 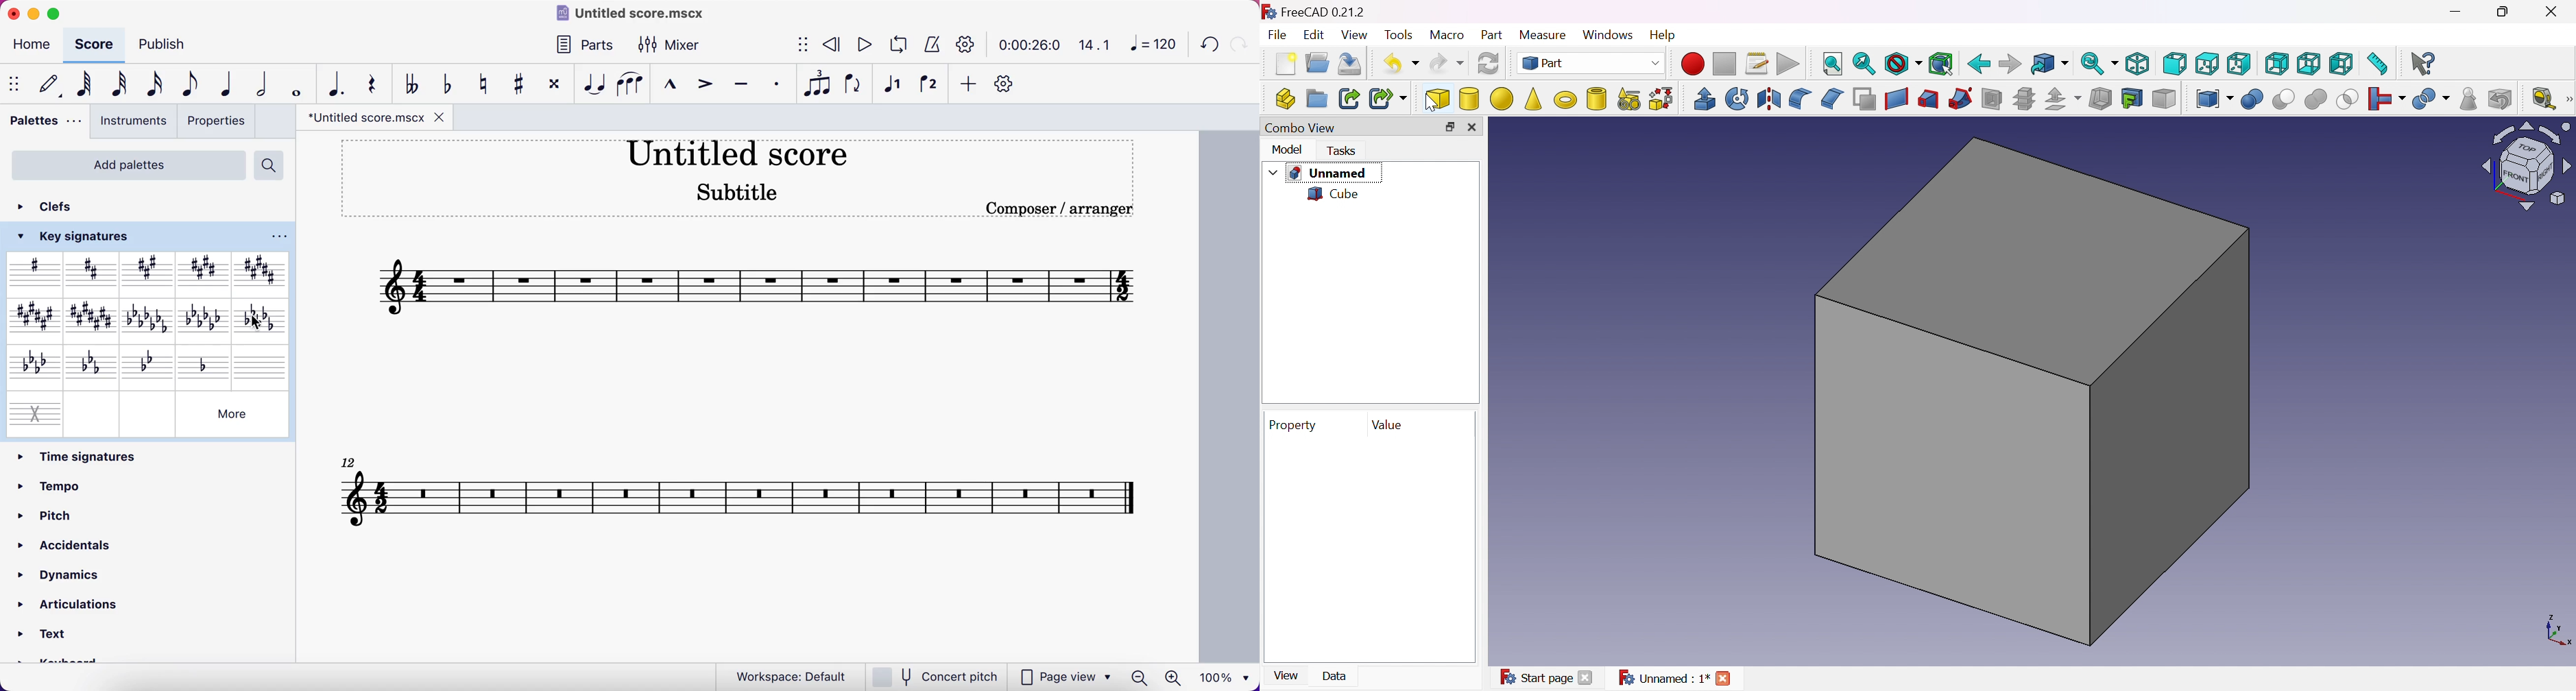 What do you see at coordinates (2032, 391) in the screenshot?
I see `Cube` at bounding box center [2032, 391].